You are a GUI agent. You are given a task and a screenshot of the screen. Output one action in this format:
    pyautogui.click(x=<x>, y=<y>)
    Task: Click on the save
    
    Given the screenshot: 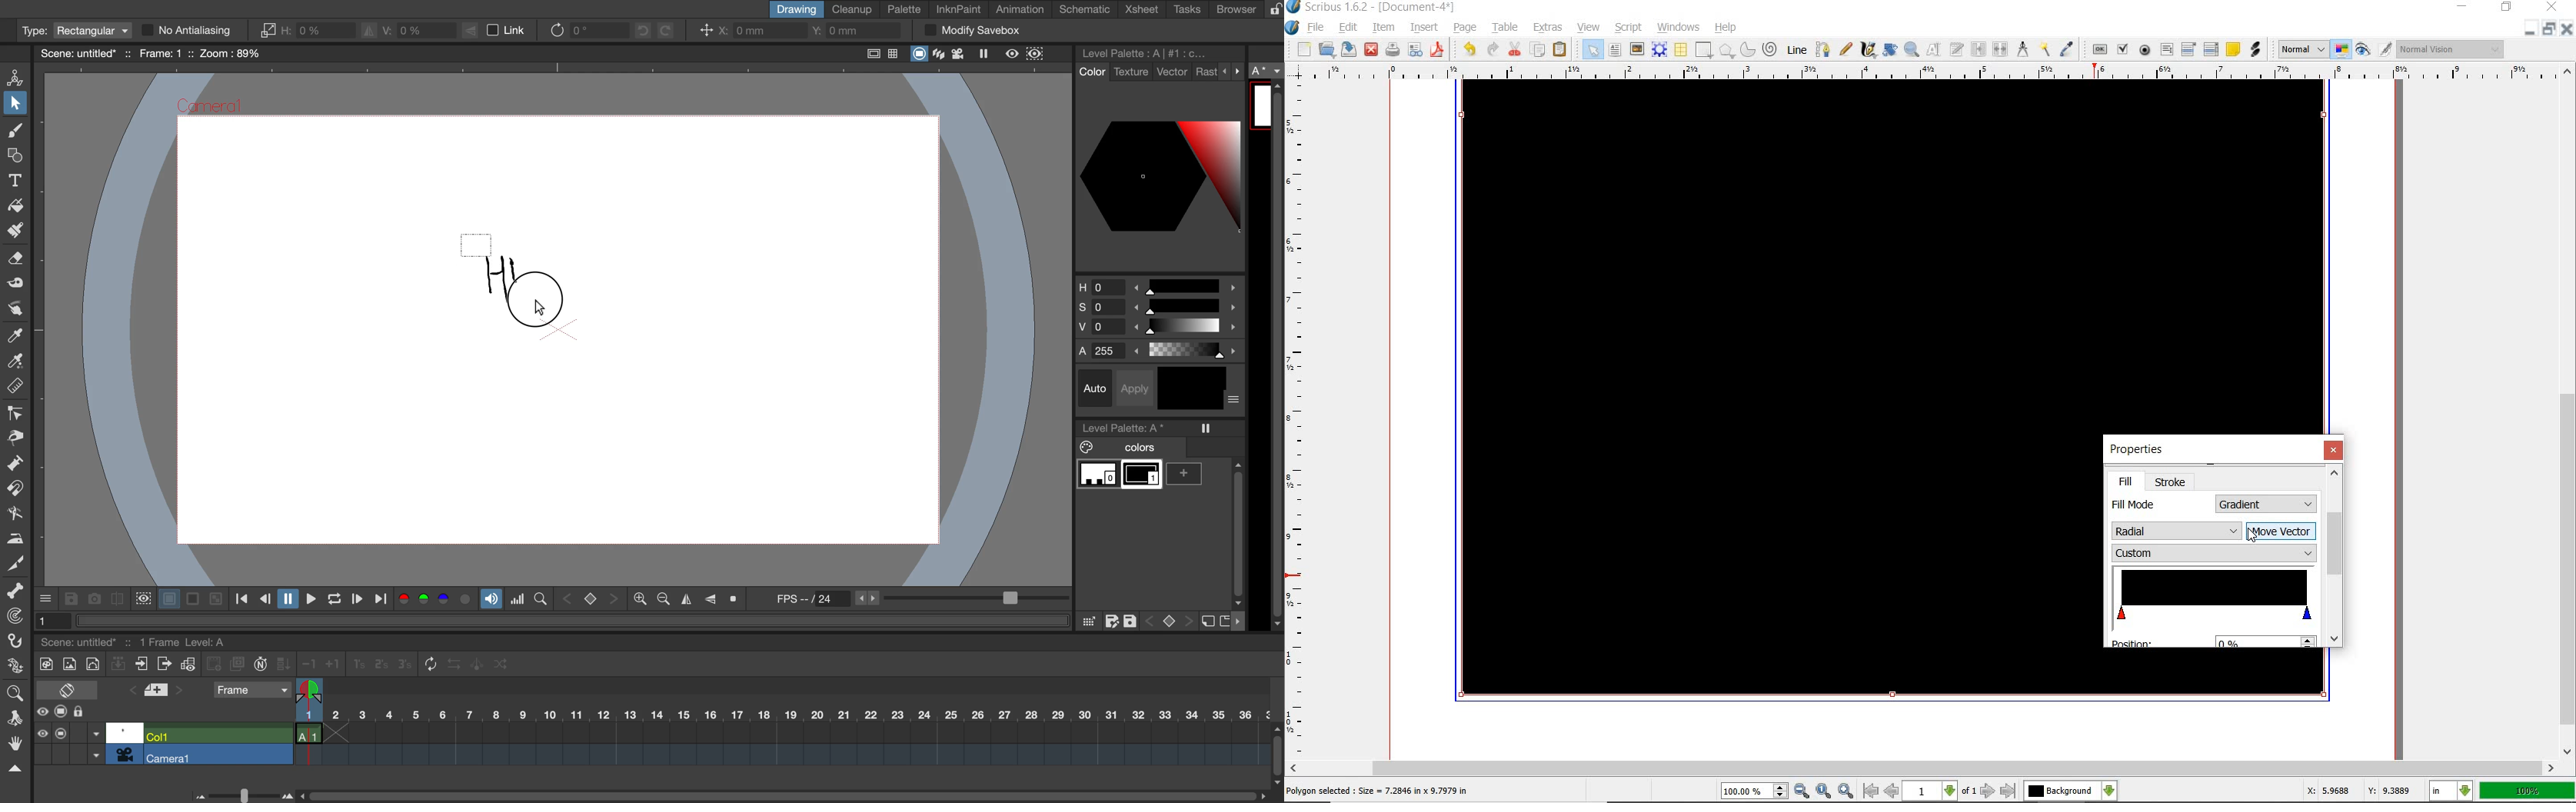 What is the action you would take?
    pyautogui.click(x=70, y=599)
    